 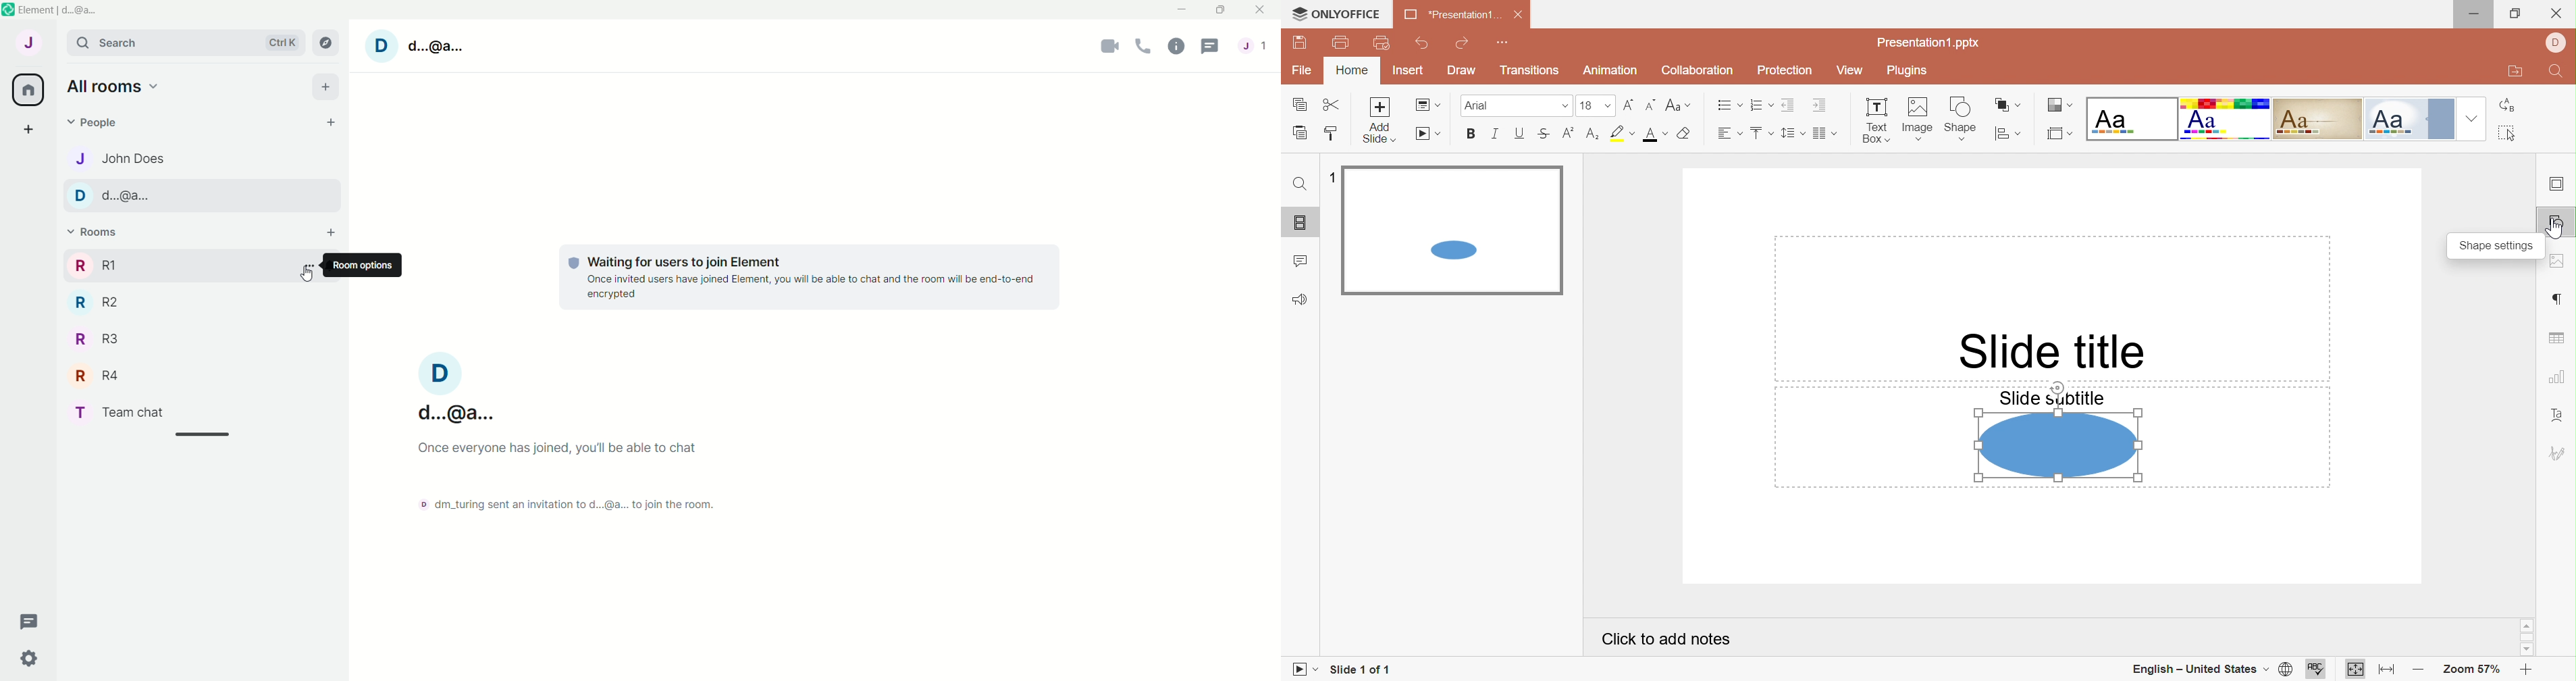 I want to click on Close, so click(x=2556, y=14).